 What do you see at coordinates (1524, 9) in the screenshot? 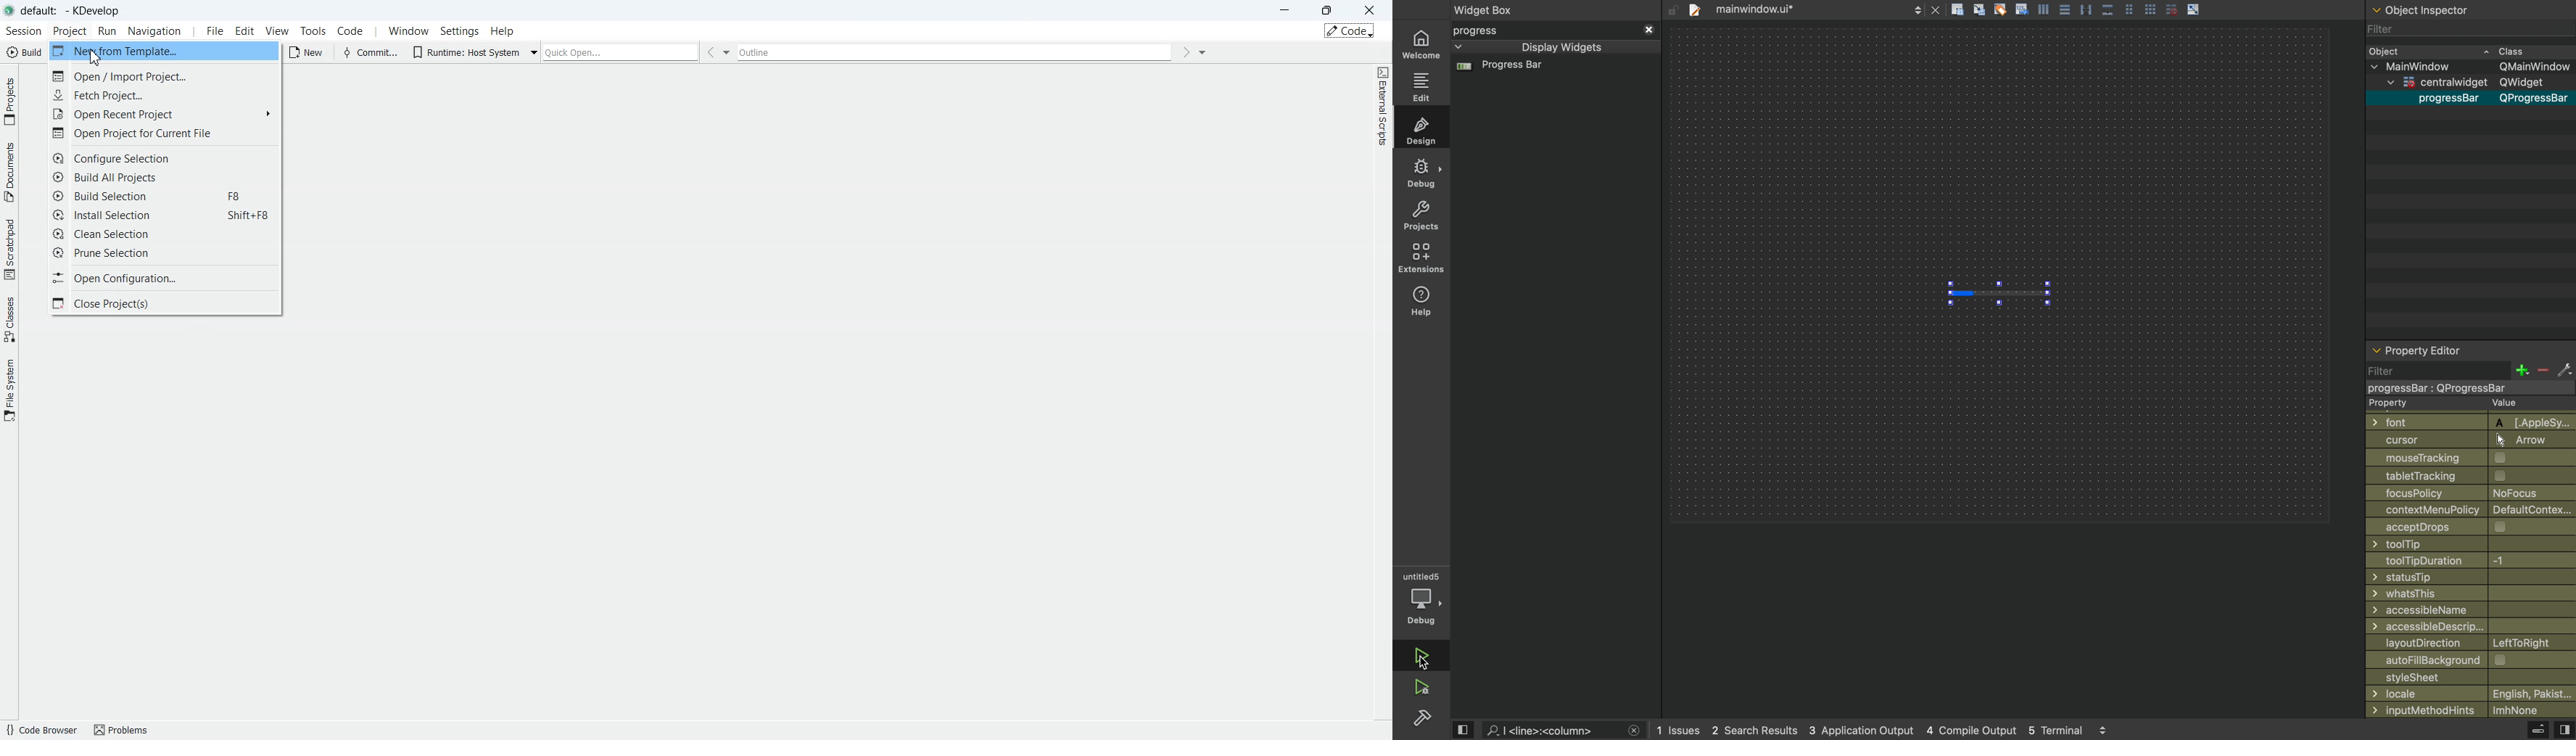
I see `widgetbox` at bounding box center [1524, 9].